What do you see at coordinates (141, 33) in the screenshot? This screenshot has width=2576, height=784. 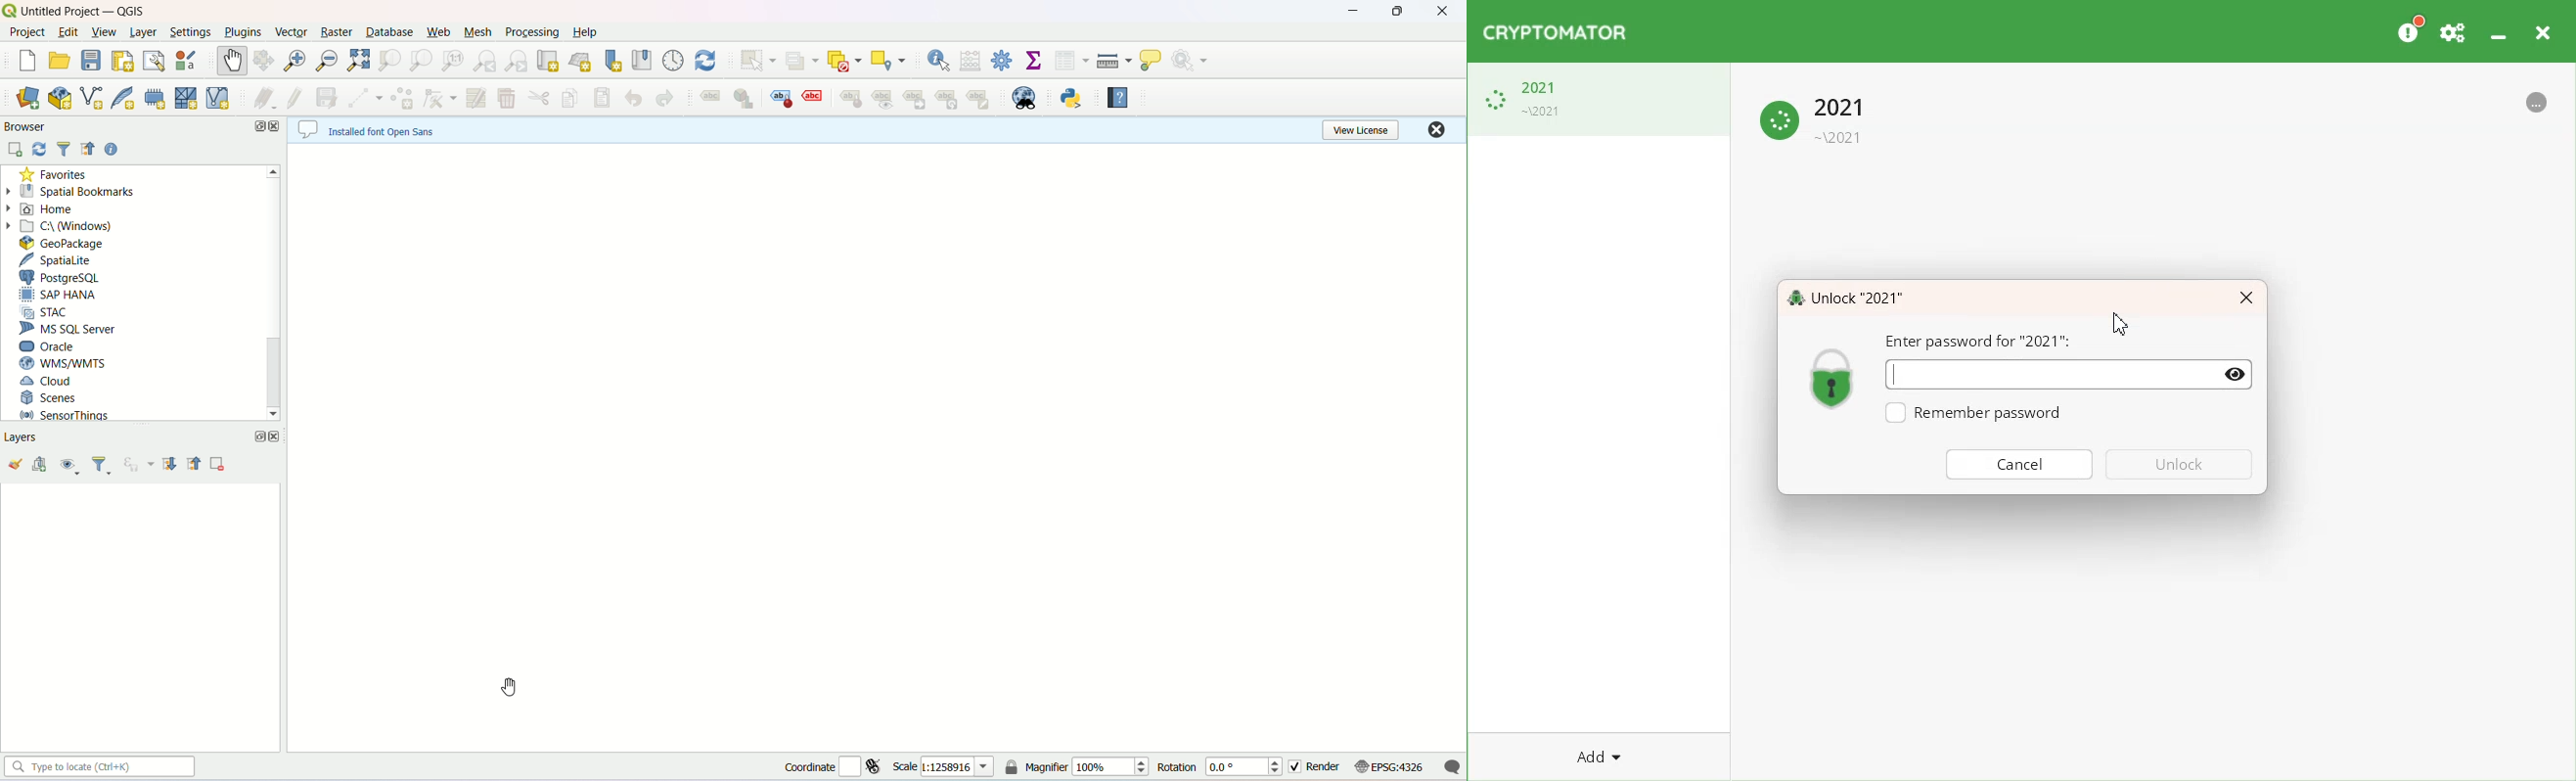 I see `layer` at bounding box center [141, 33].